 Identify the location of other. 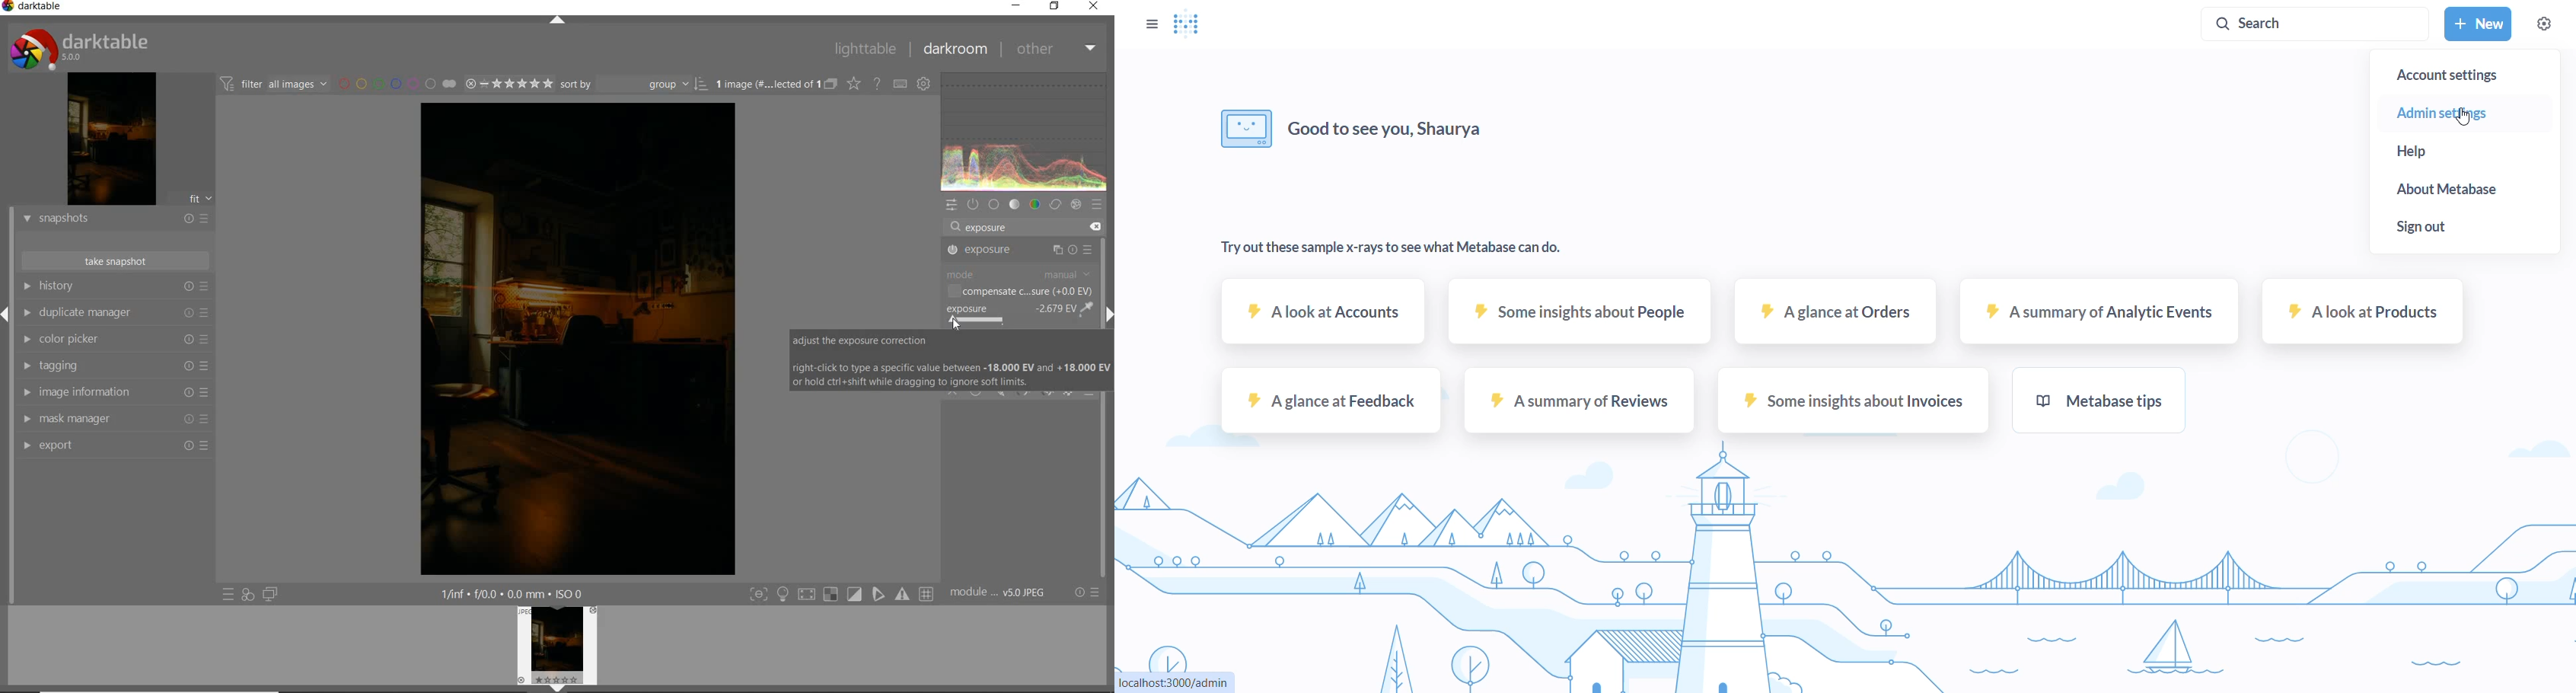
(1057, 48).